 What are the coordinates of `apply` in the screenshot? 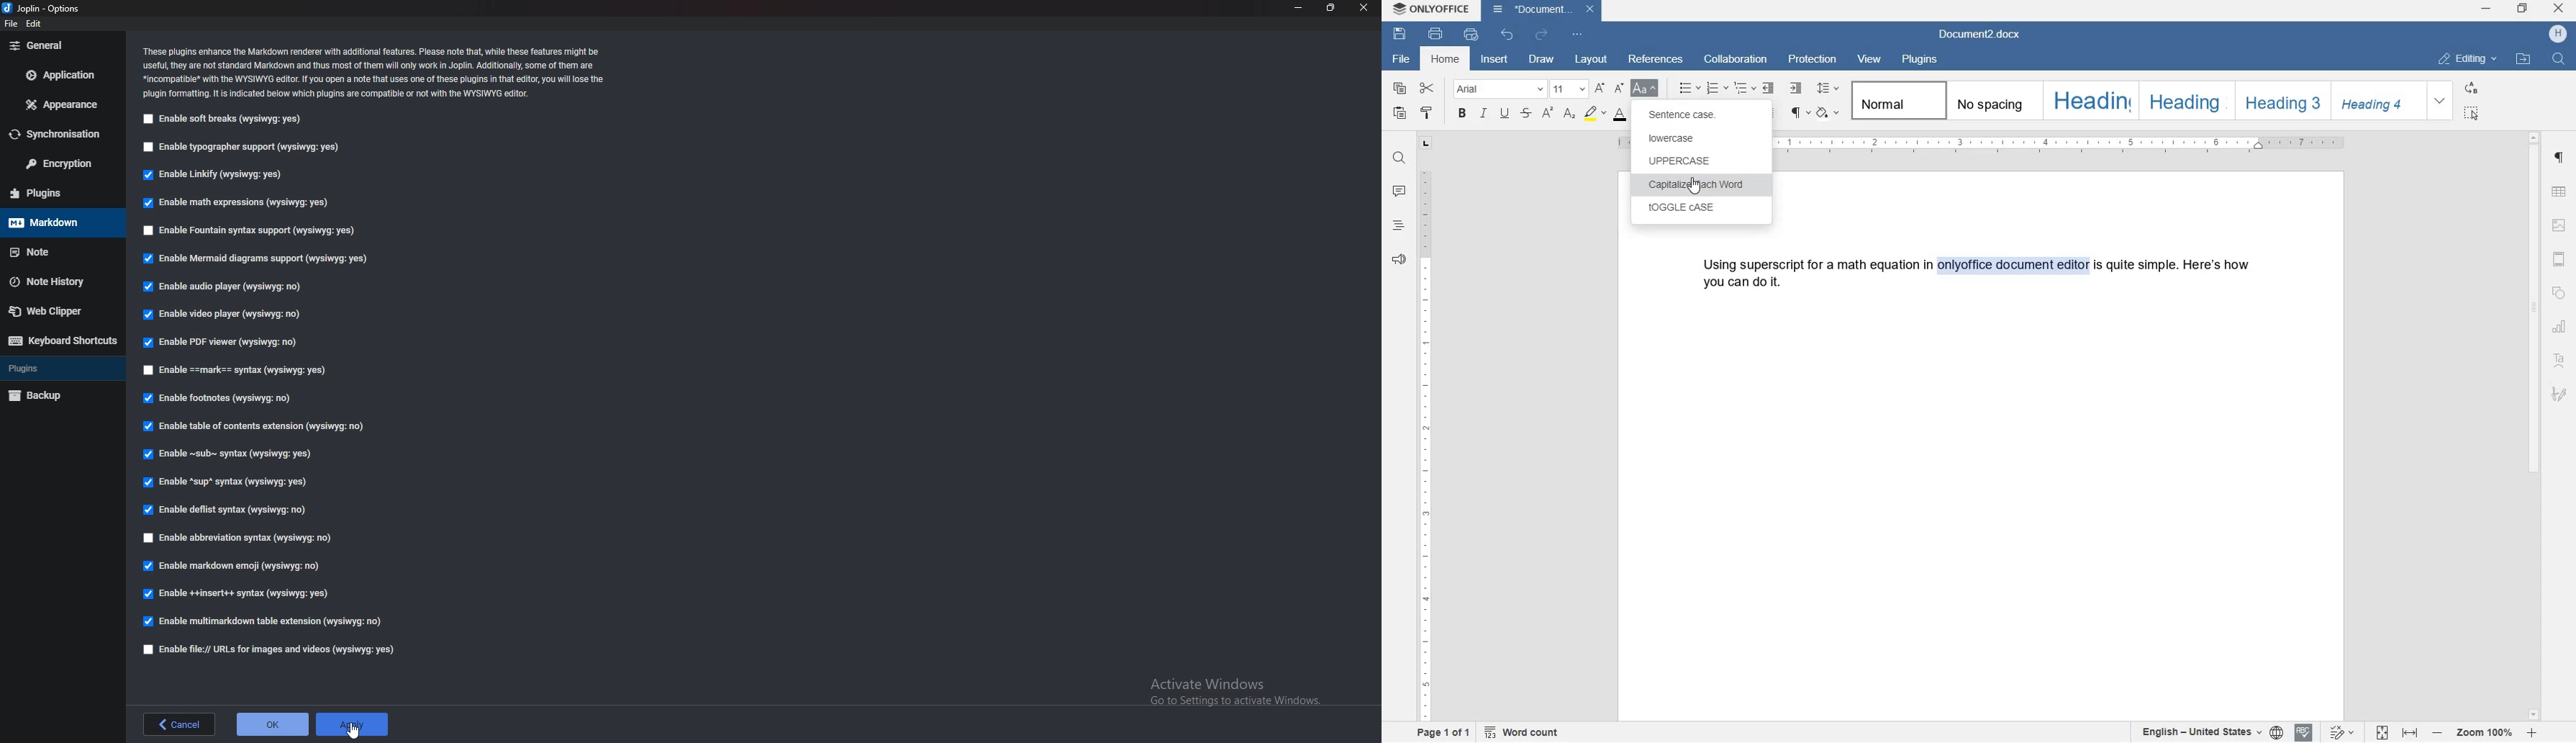 It's located at (351, 724).